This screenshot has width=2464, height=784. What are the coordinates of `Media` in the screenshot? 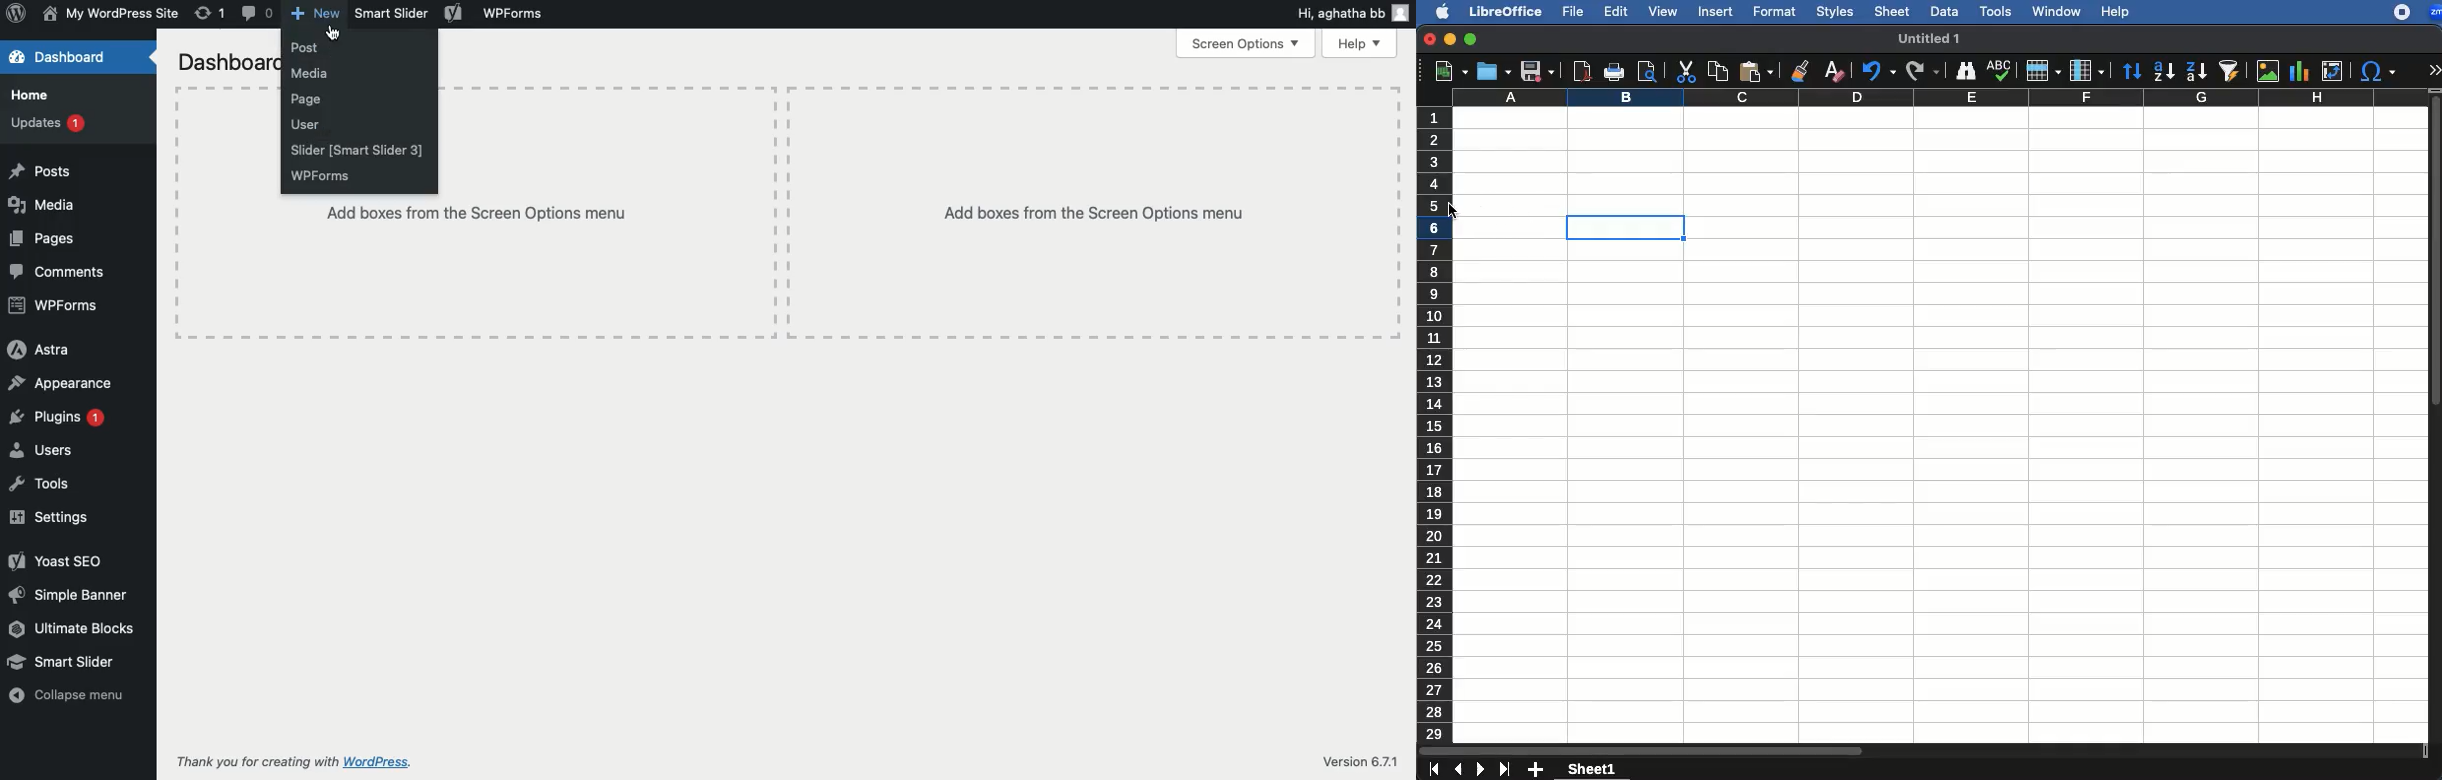 It's located at (309, 74).